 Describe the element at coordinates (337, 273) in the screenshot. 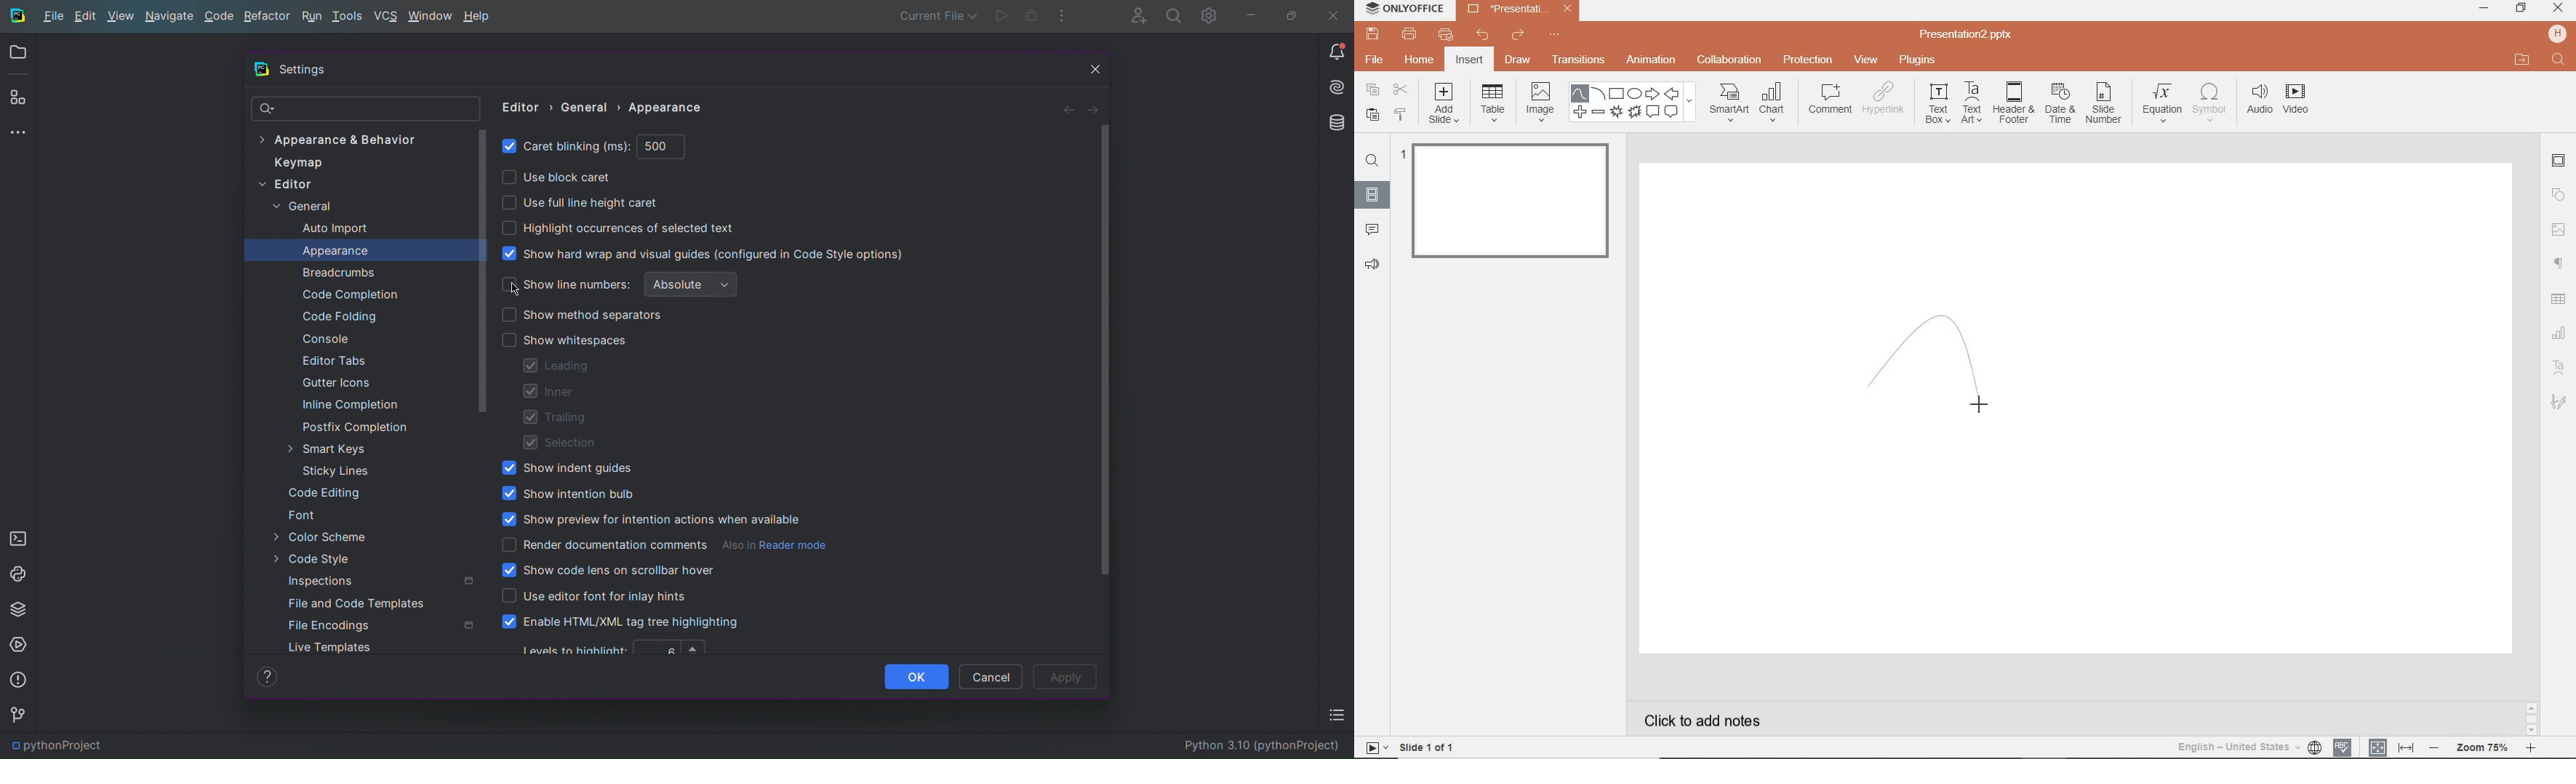

I see `Breadcrumbs` at that location.